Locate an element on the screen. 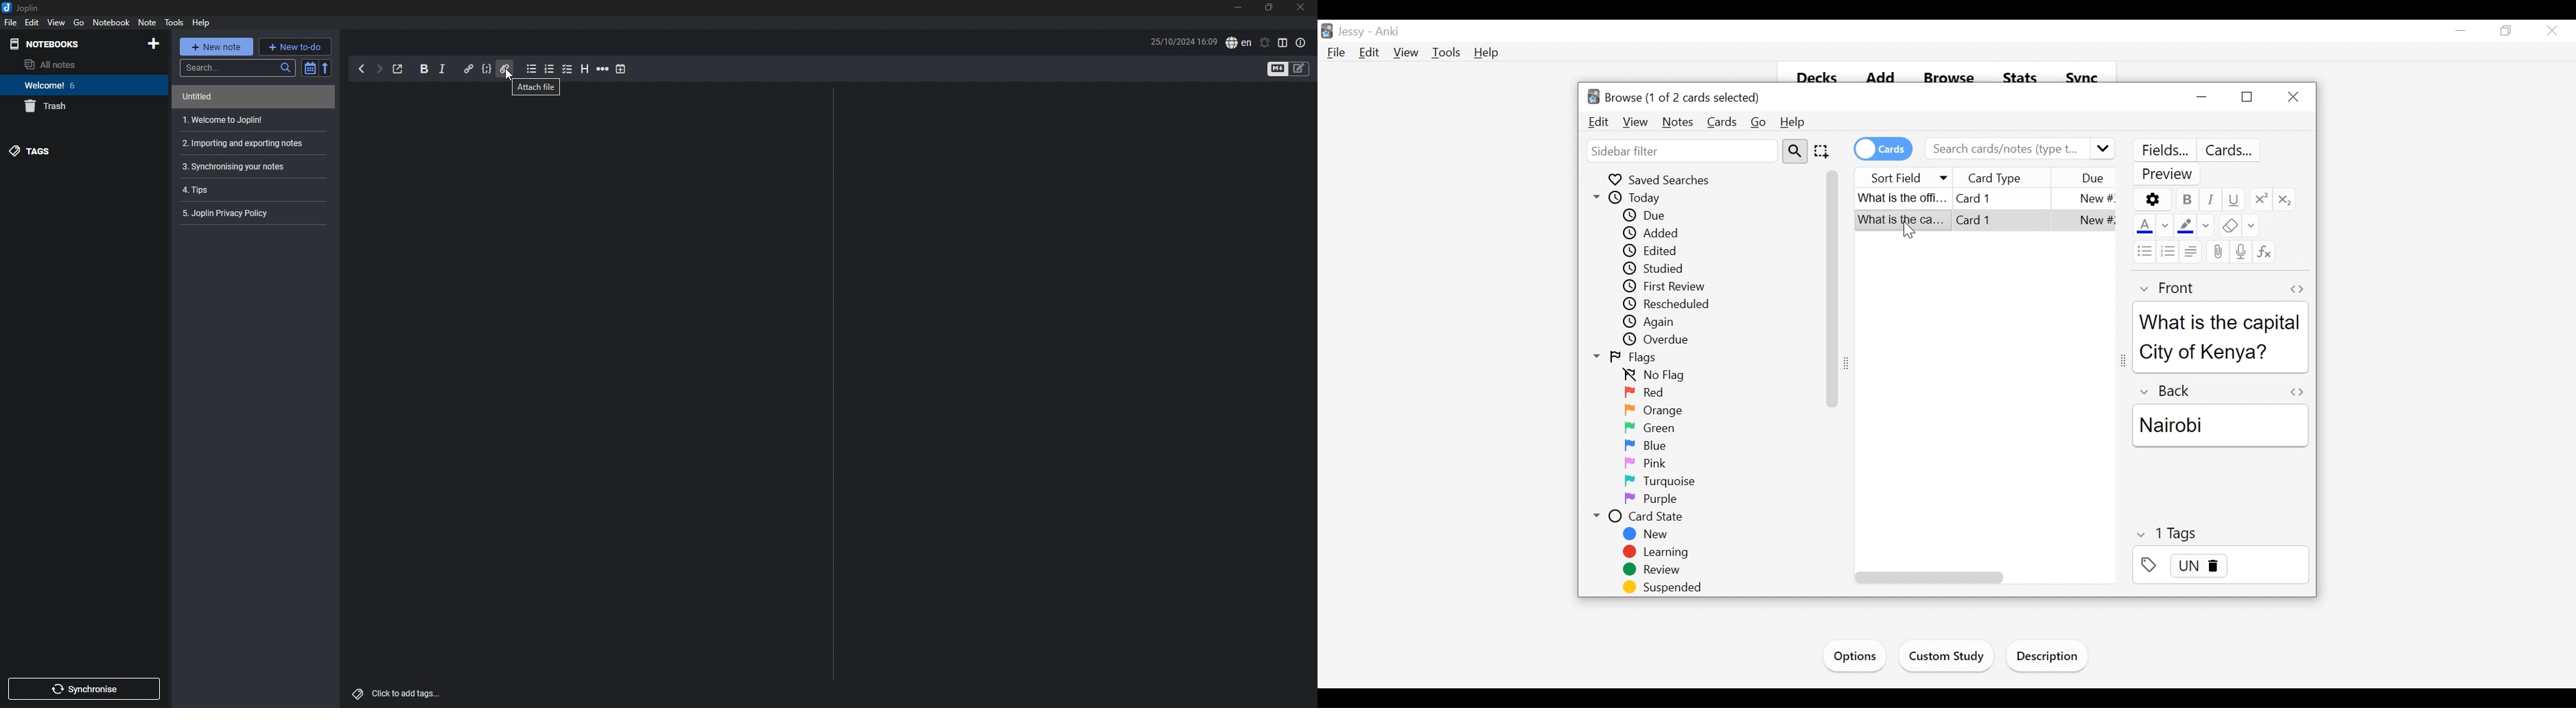 The height and width of the screenshot is (728, 2576). close is located at coordinates (1301, 8).